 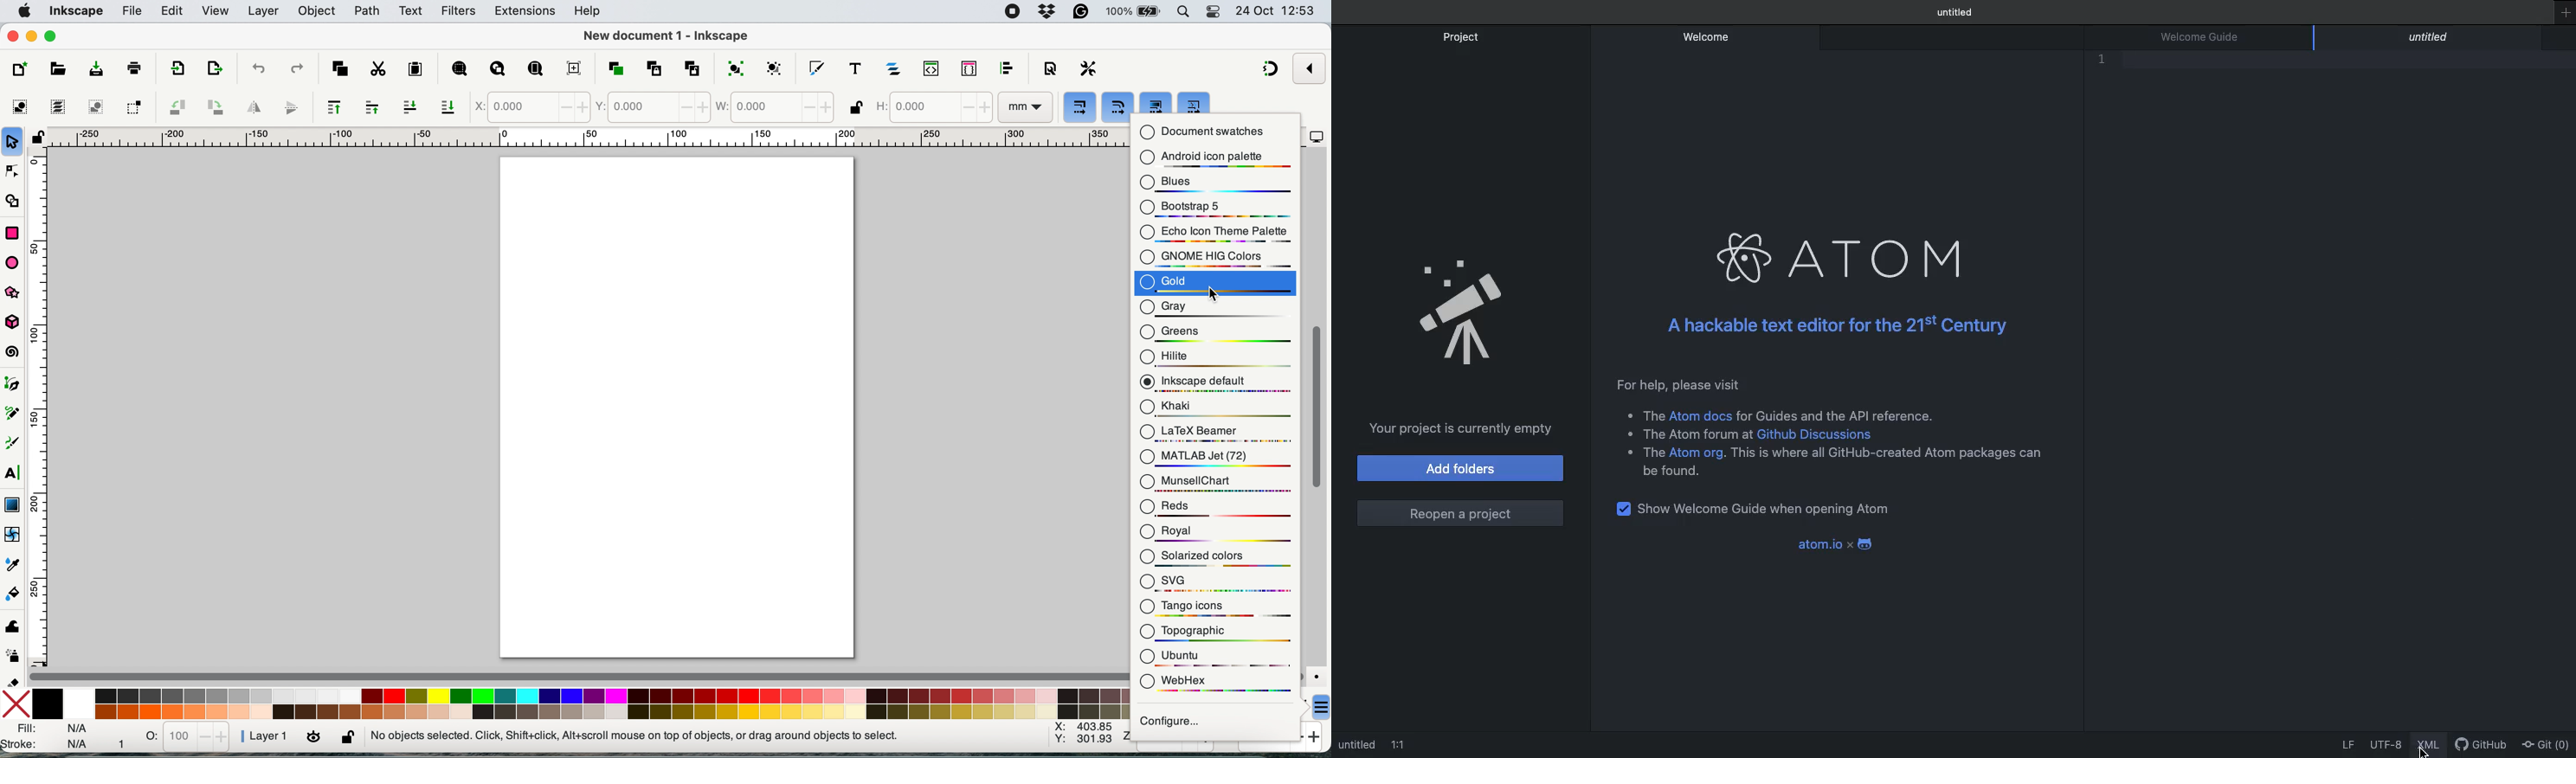 I want to click on Show Welcome guide when opening Atom, so click(x=1771, y=510).